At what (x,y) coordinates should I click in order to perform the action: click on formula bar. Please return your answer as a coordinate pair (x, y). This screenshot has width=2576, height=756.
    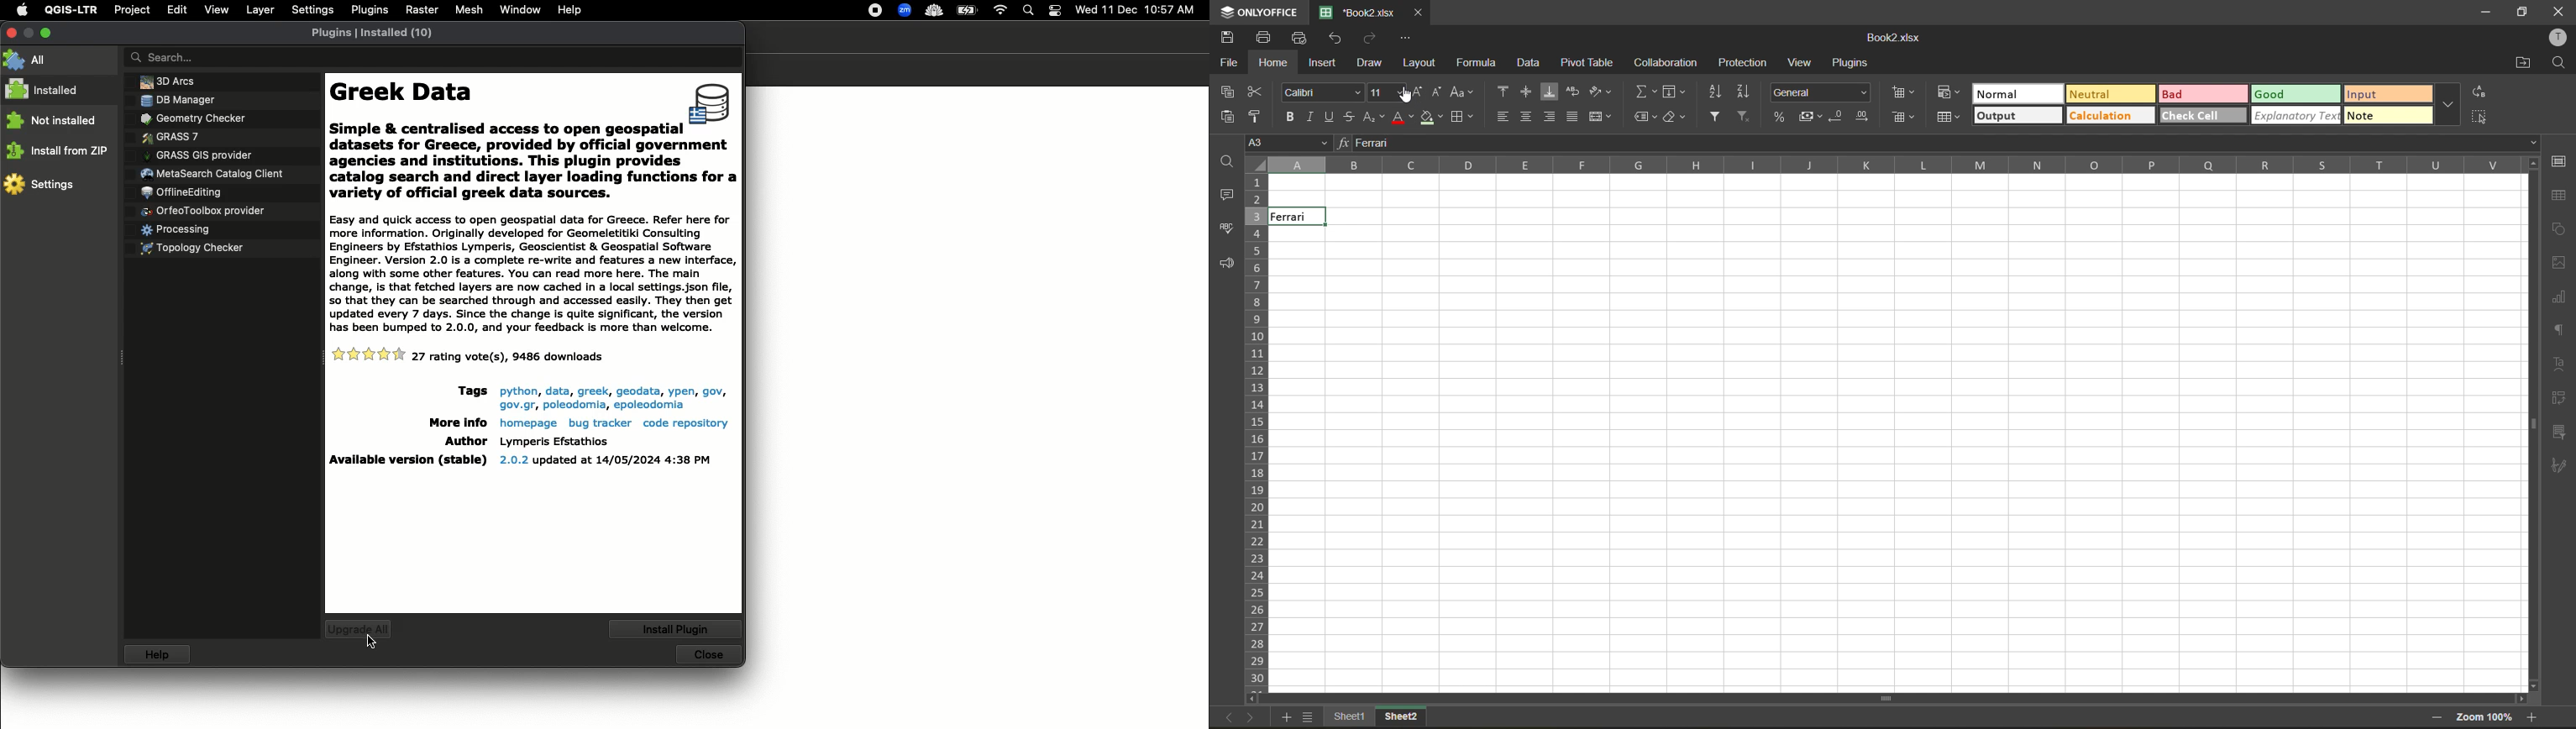
    Looking at the image, I should click on (1941, 143).